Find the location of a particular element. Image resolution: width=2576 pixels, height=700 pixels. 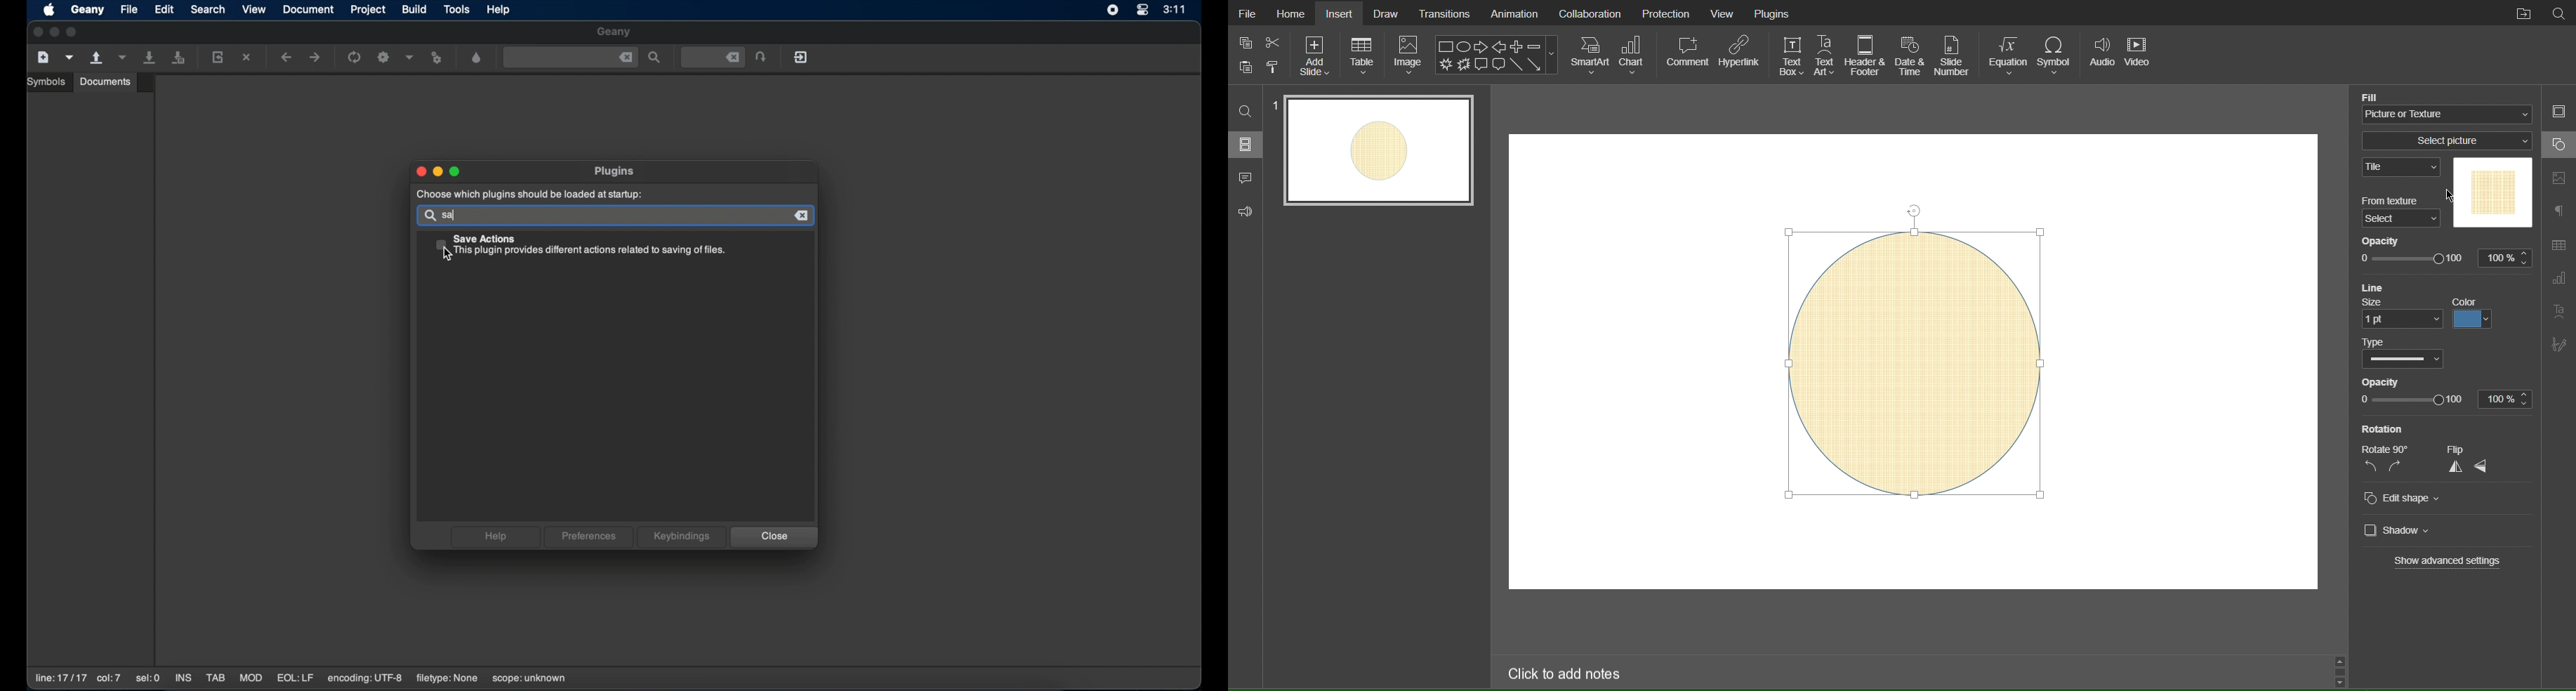

SmartArt is located at coordinates (1590, 55).